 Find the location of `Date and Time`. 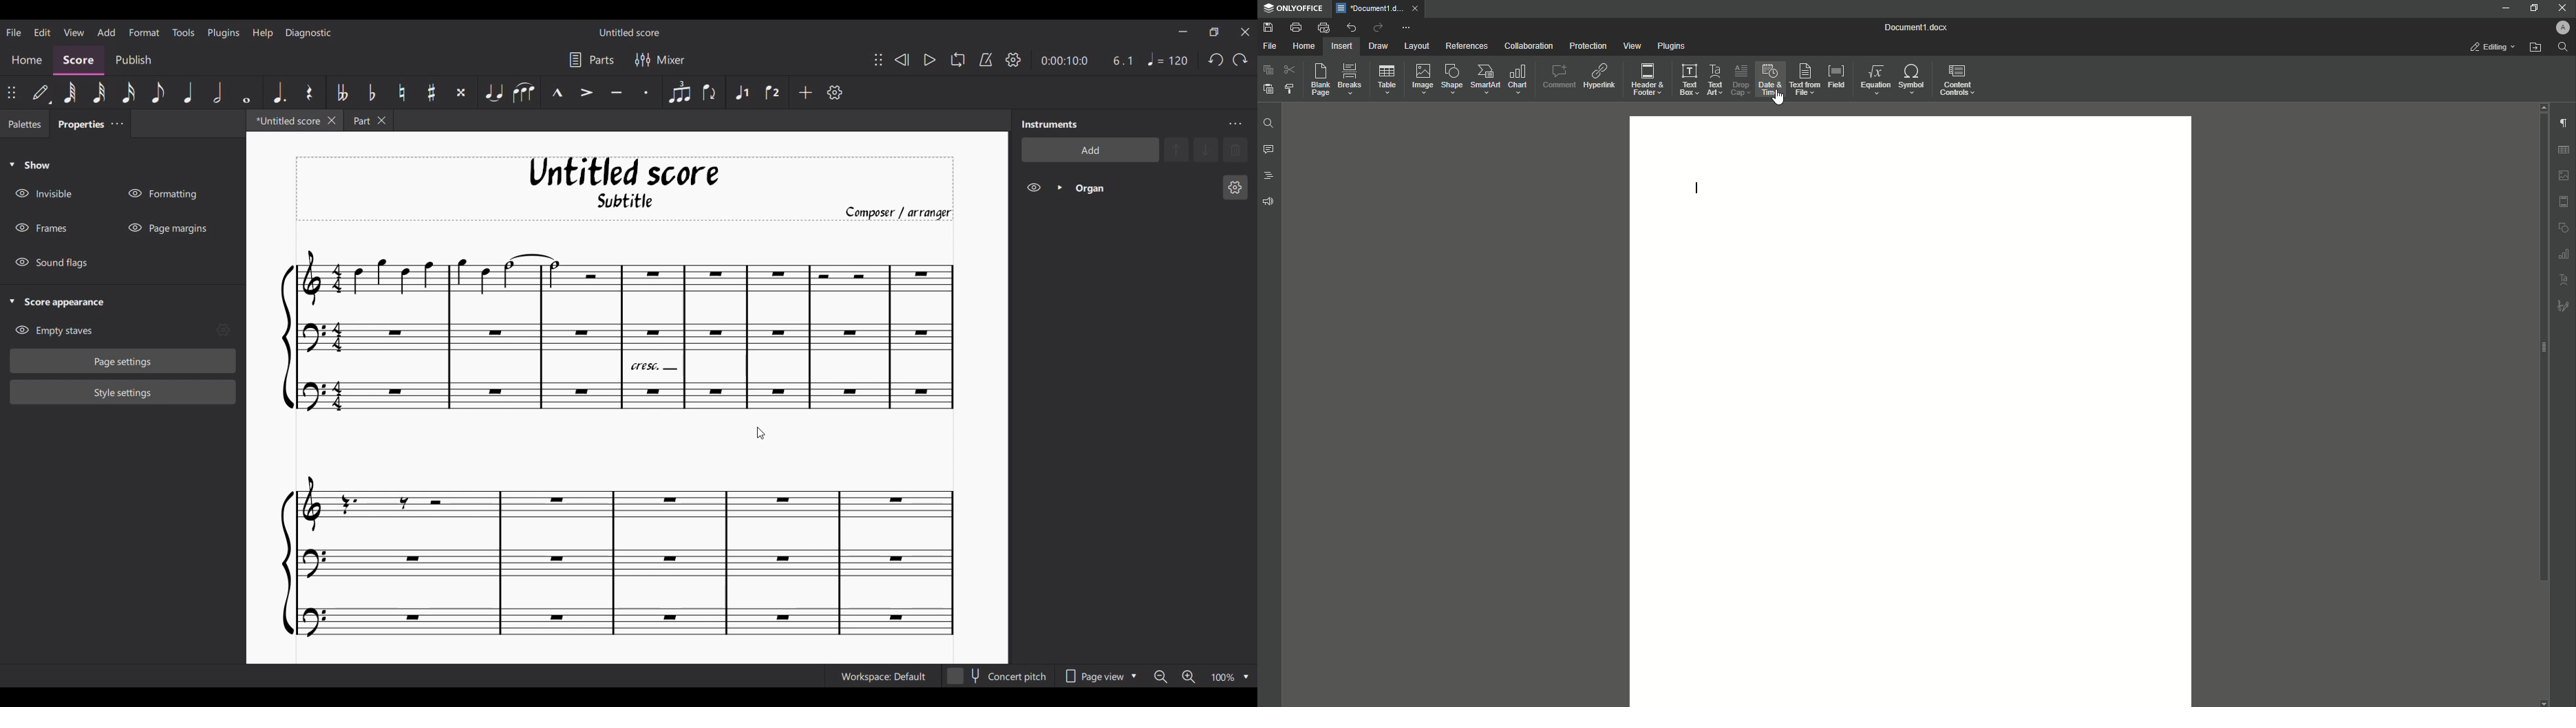

Date and Time is located at coordinates (1768, 78).